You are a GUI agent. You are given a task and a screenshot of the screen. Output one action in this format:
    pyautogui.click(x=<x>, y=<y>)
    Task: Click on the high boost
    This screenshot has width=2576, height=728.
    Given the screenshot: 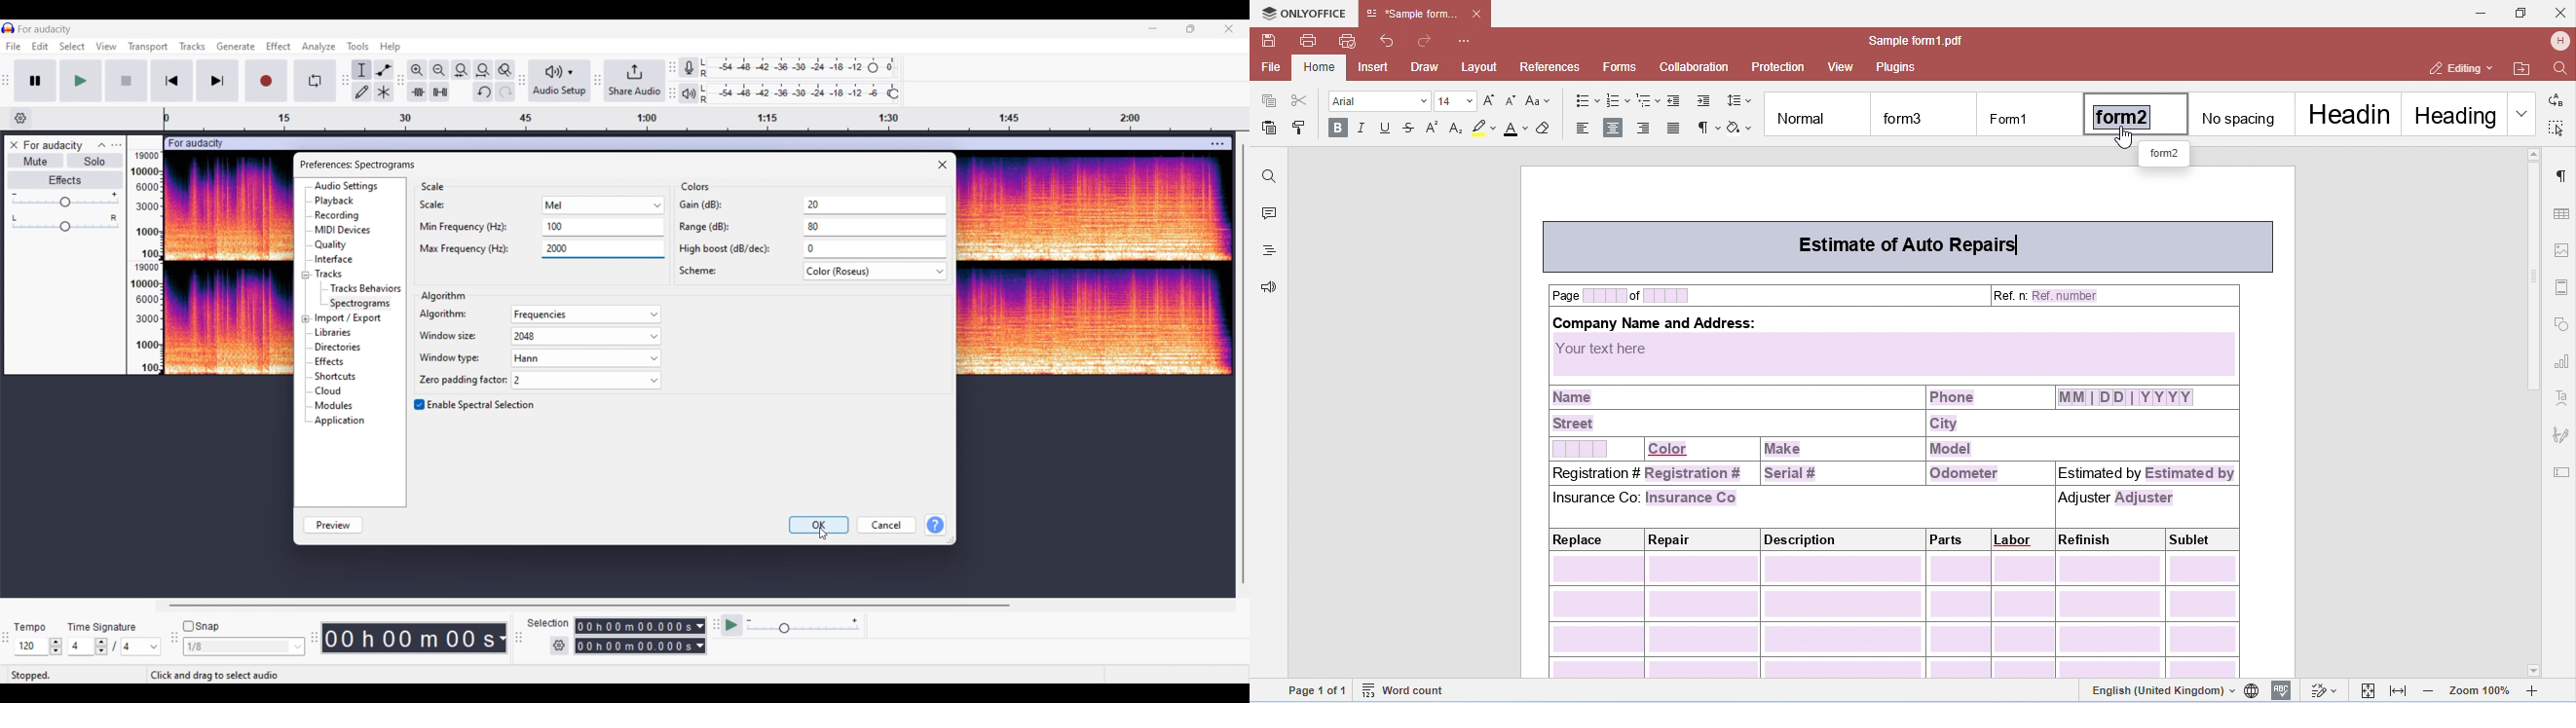 What is the action you would take?
    pyautogui.click(x=811, y=250)
    